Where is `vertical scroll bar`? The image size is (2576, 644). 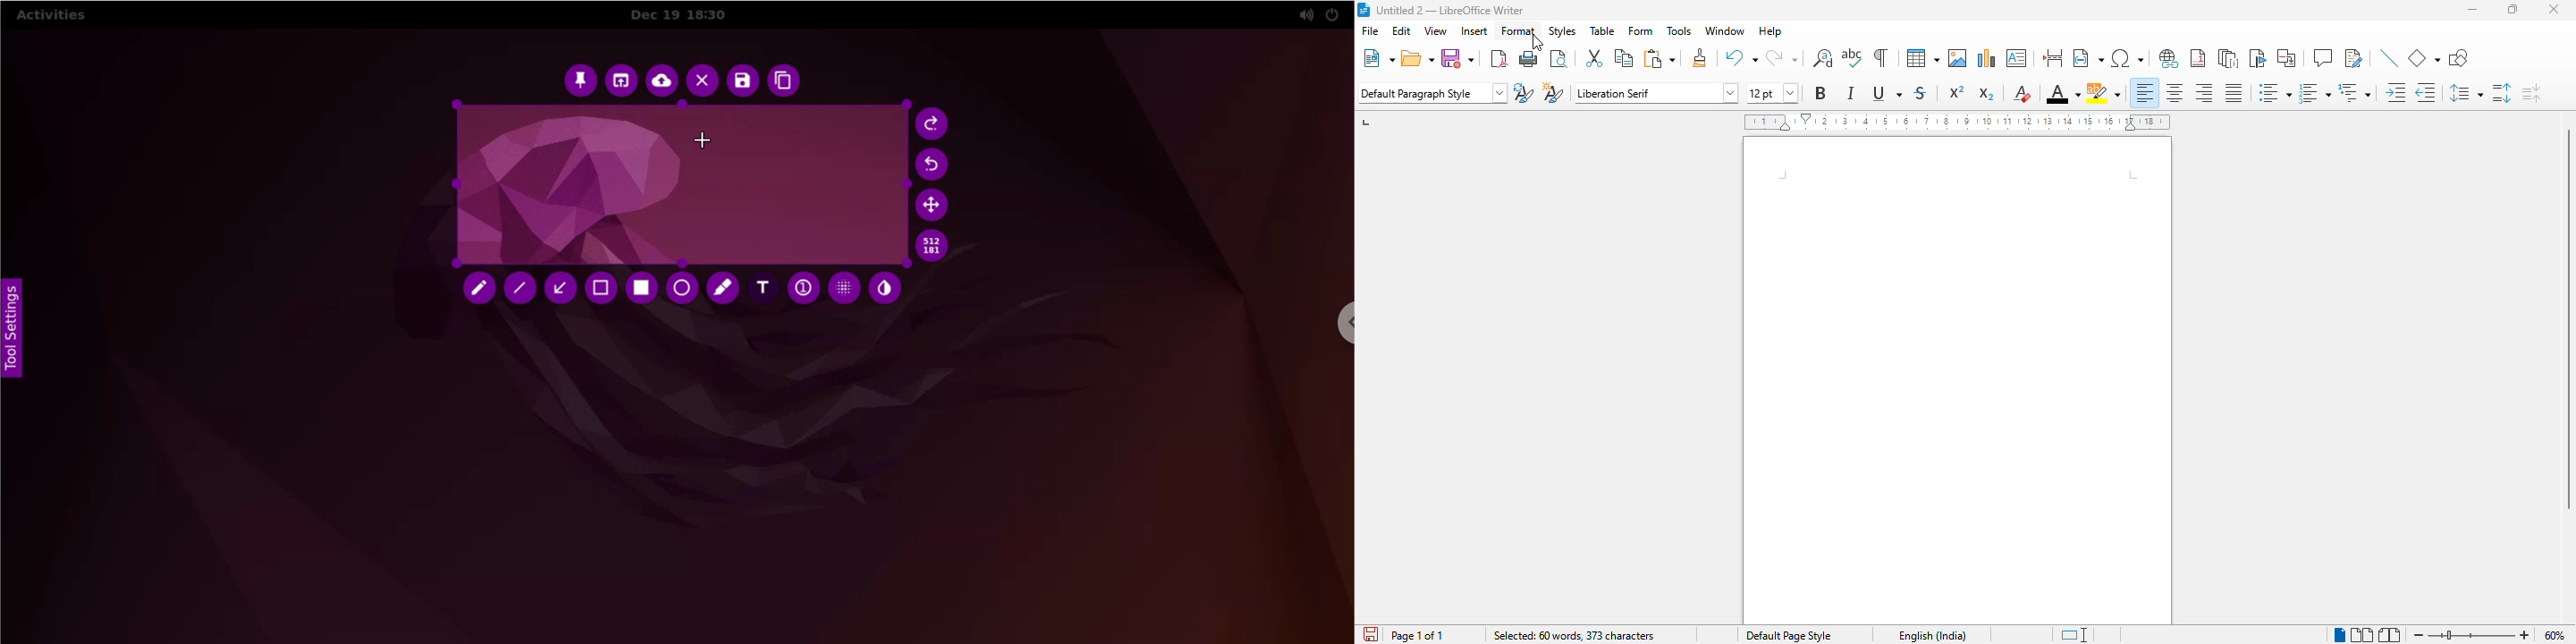 vertical scroll bar is located at coordinates (2568, 319).